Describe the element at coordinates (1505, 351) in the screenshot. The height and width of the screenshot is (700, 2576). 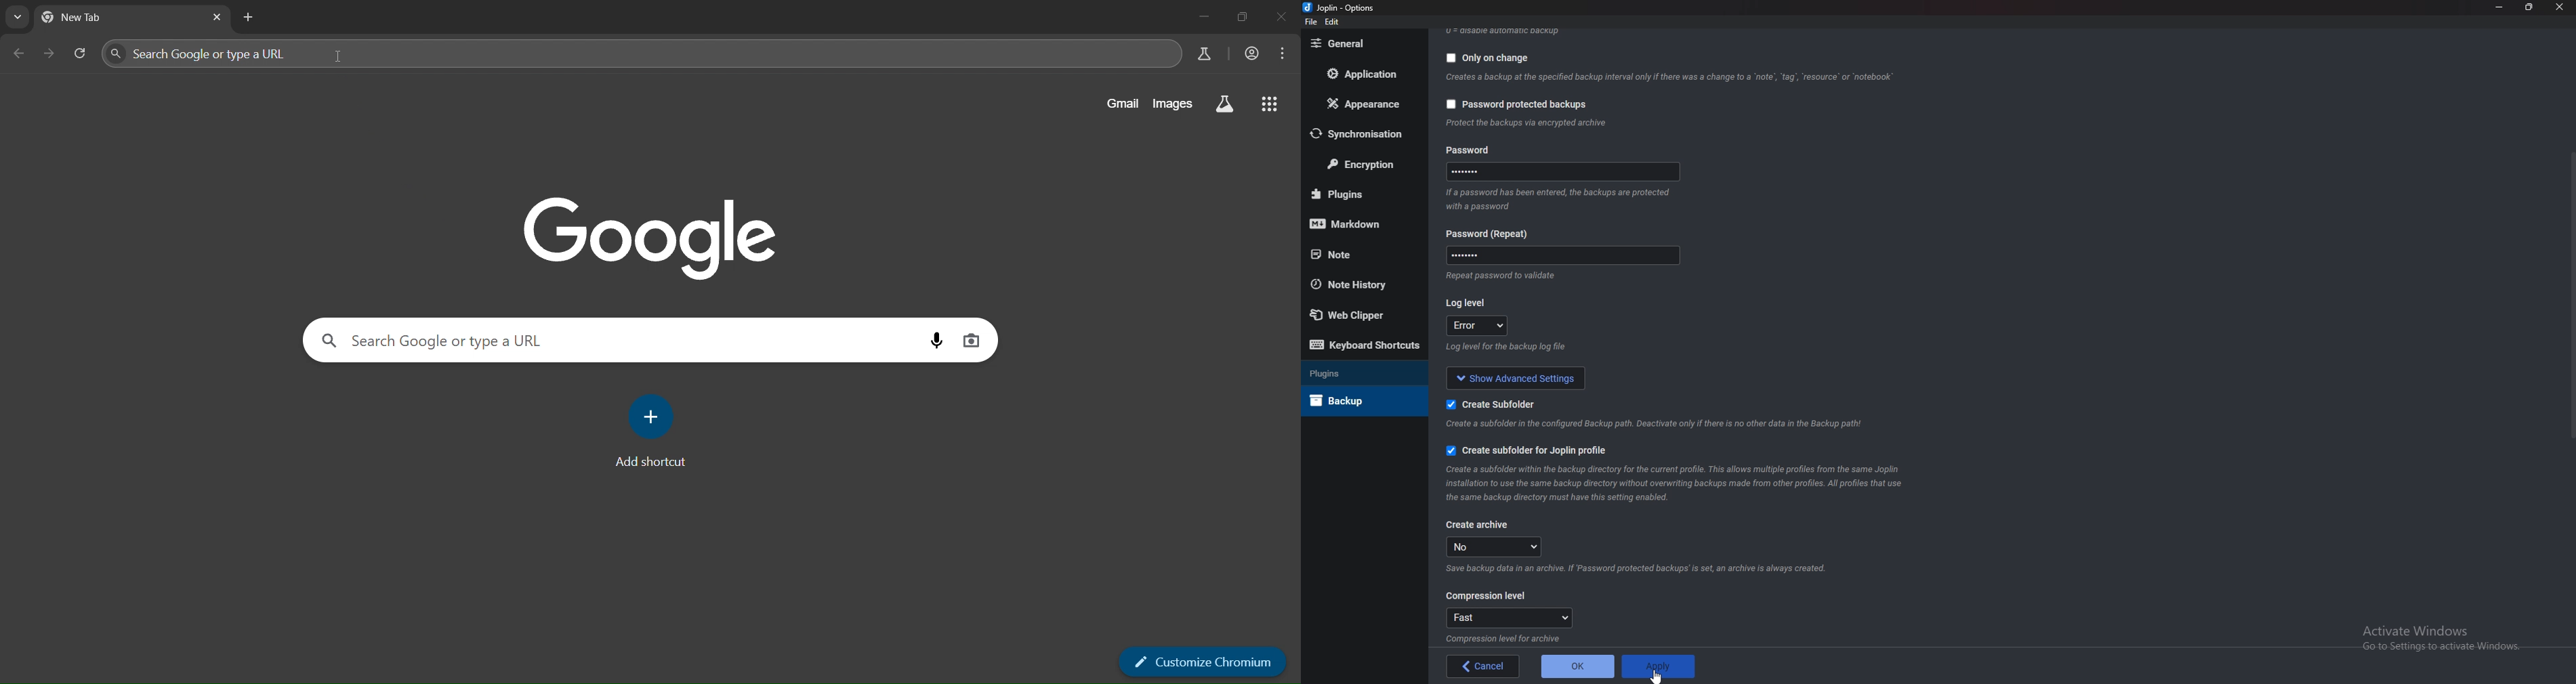
I see `Info on log level` at that location.